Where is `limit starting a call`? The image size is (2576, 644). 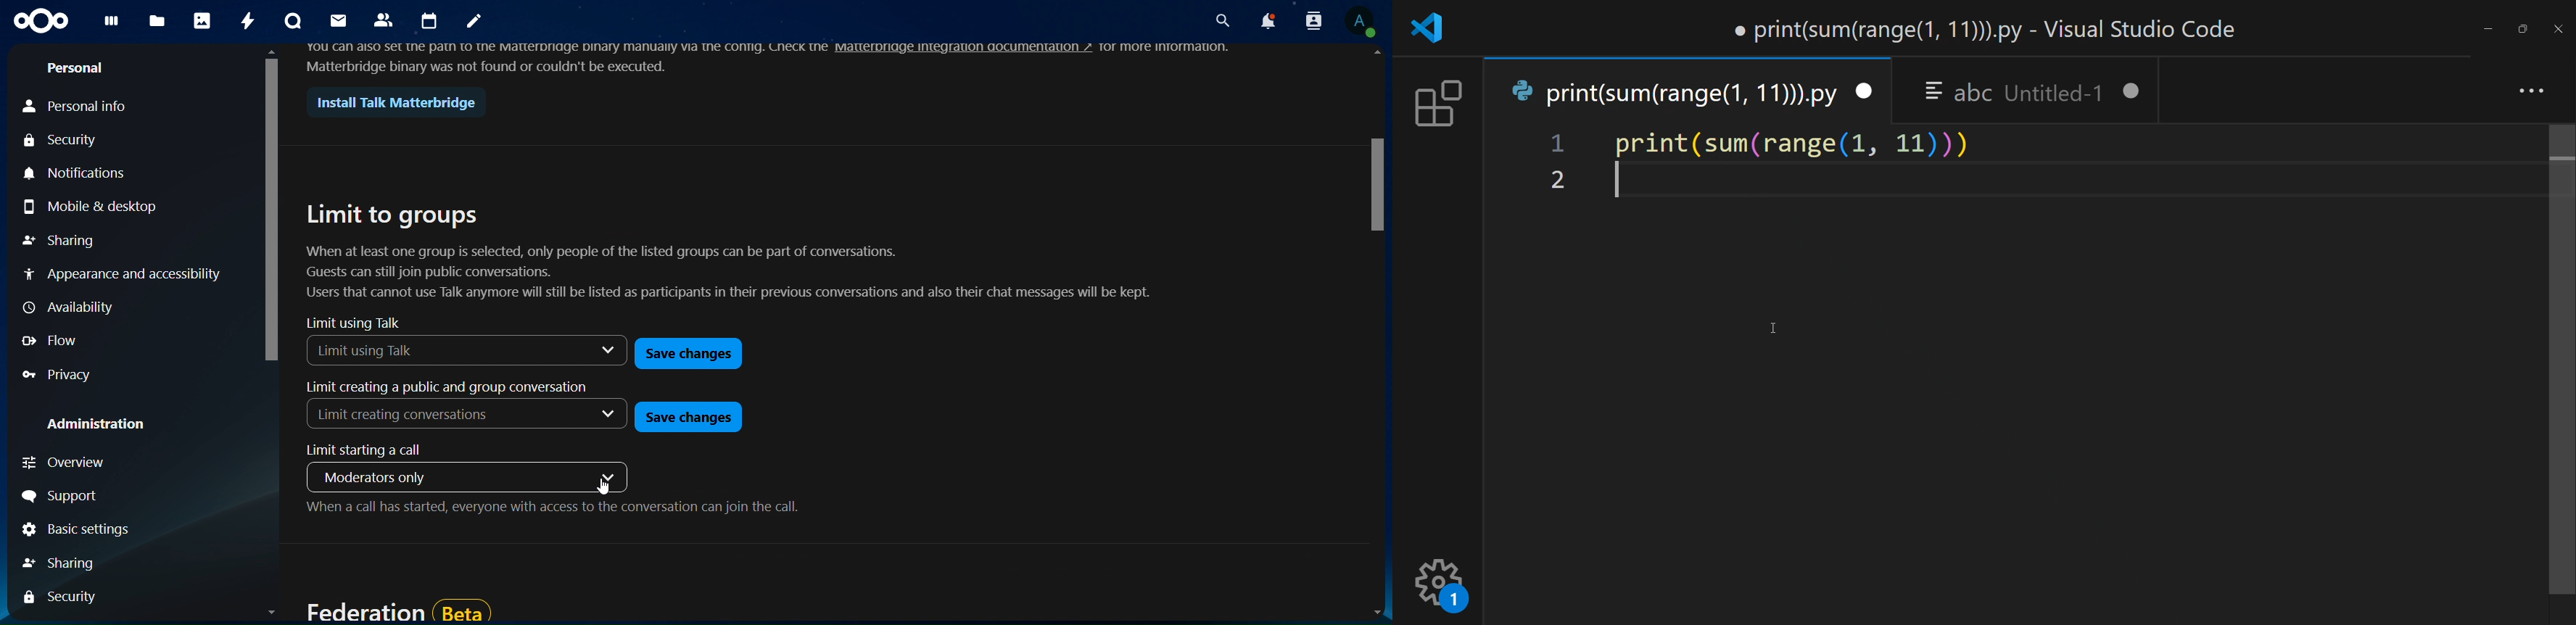 limit starting a call is located at coordinates (373, 450).